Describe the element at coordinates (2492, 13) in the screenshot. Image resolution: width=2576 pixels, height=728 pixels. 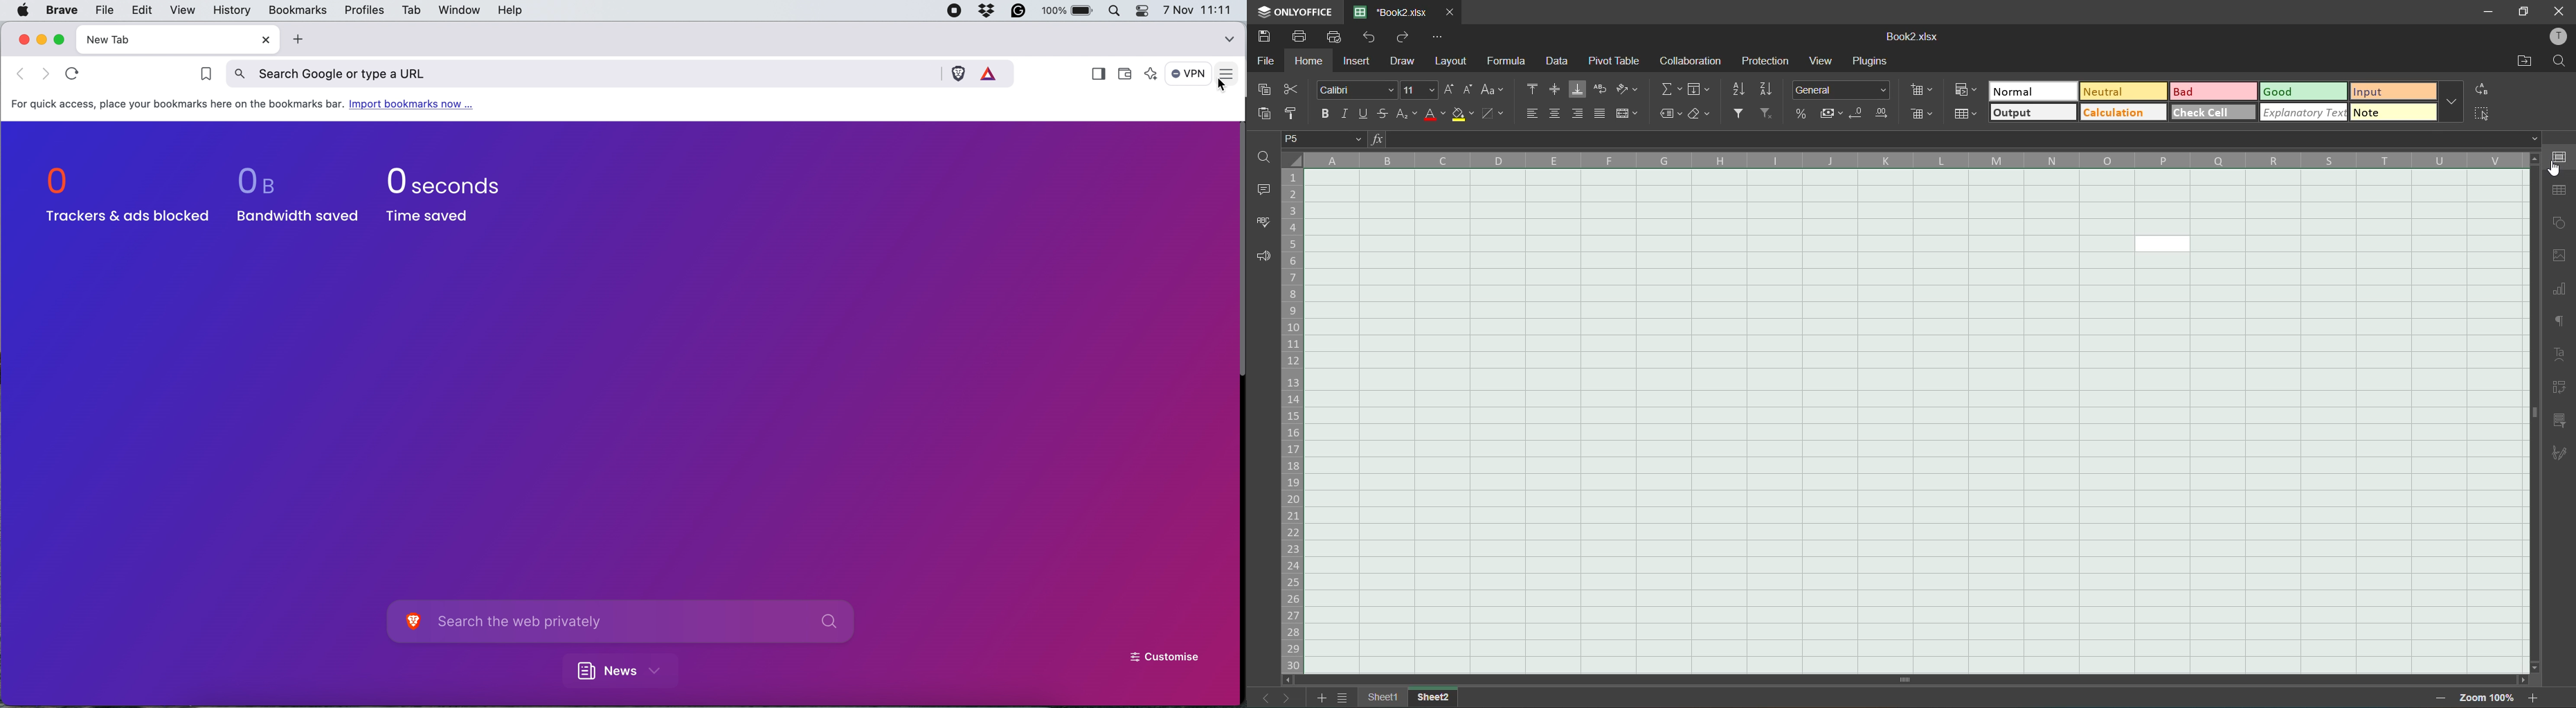
I see `minimize` at that location.